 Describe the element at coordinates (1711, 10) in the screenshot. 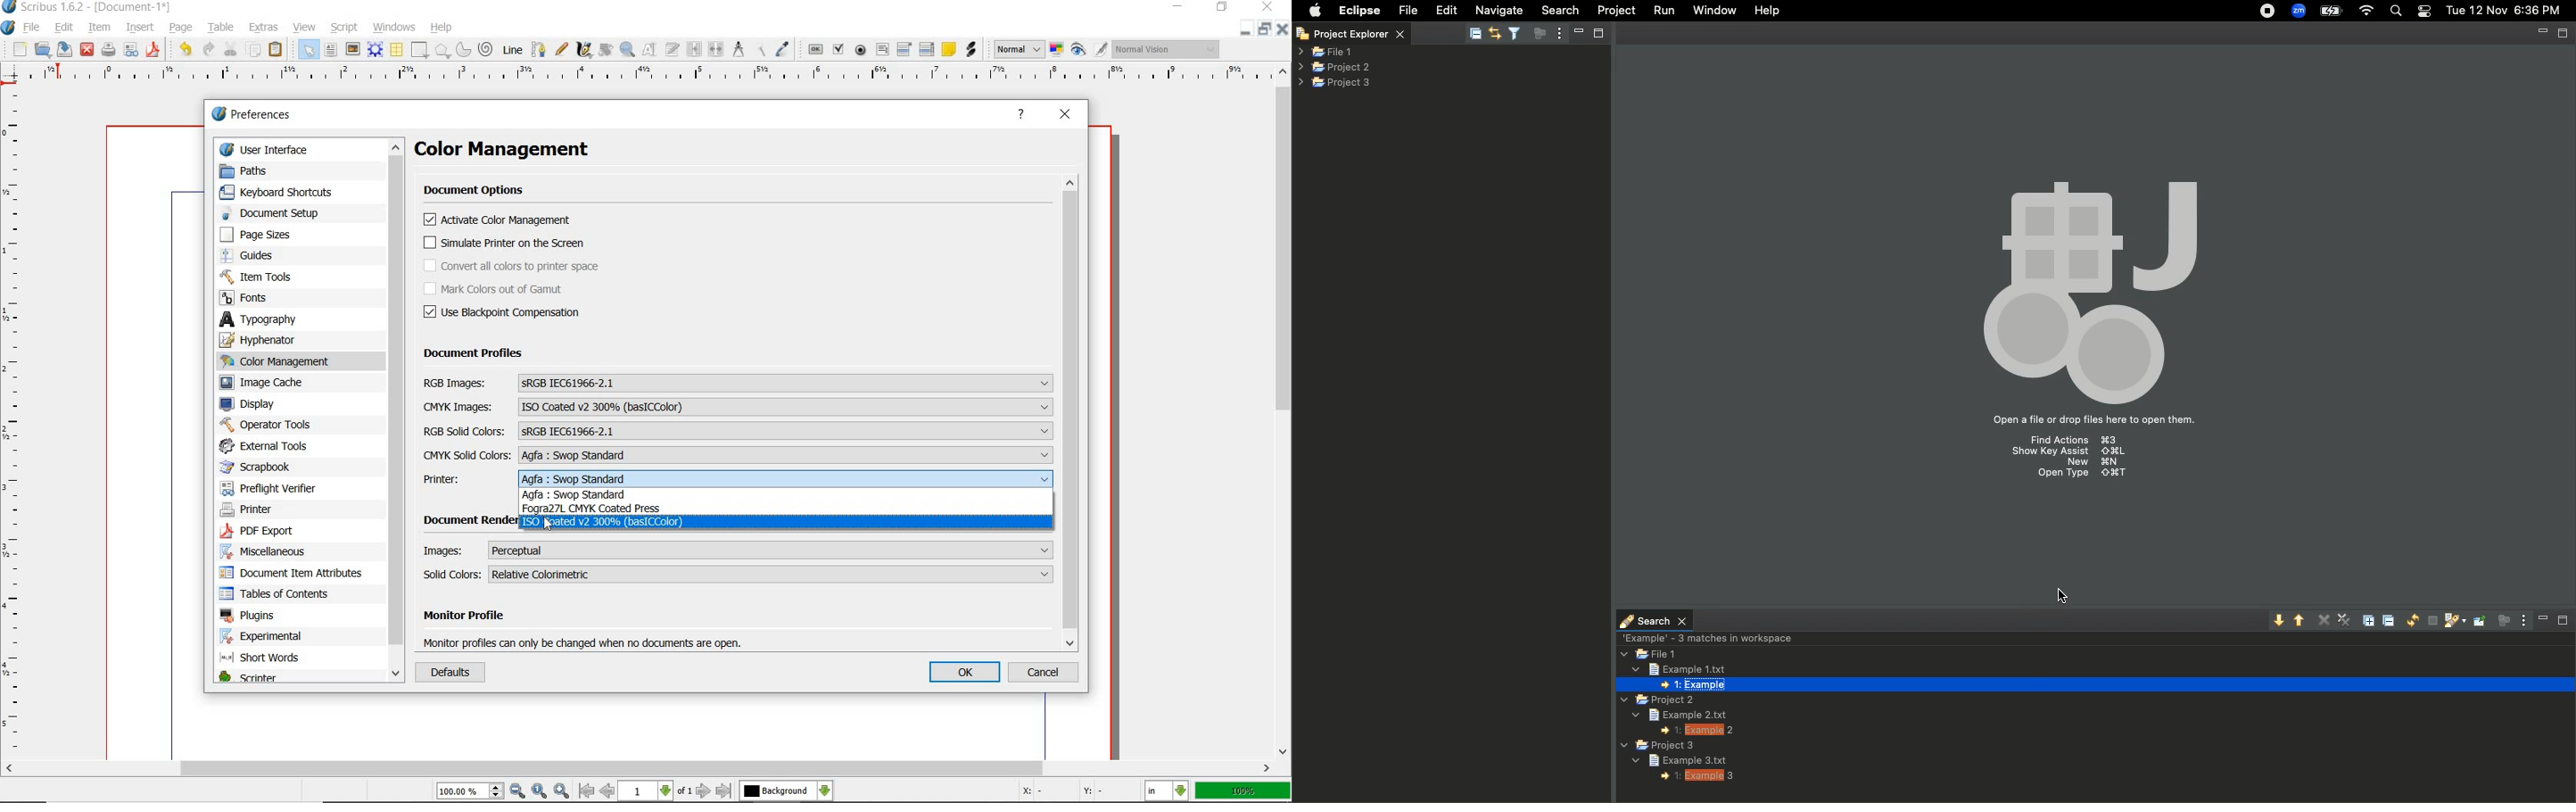

I see `Window` at that location.